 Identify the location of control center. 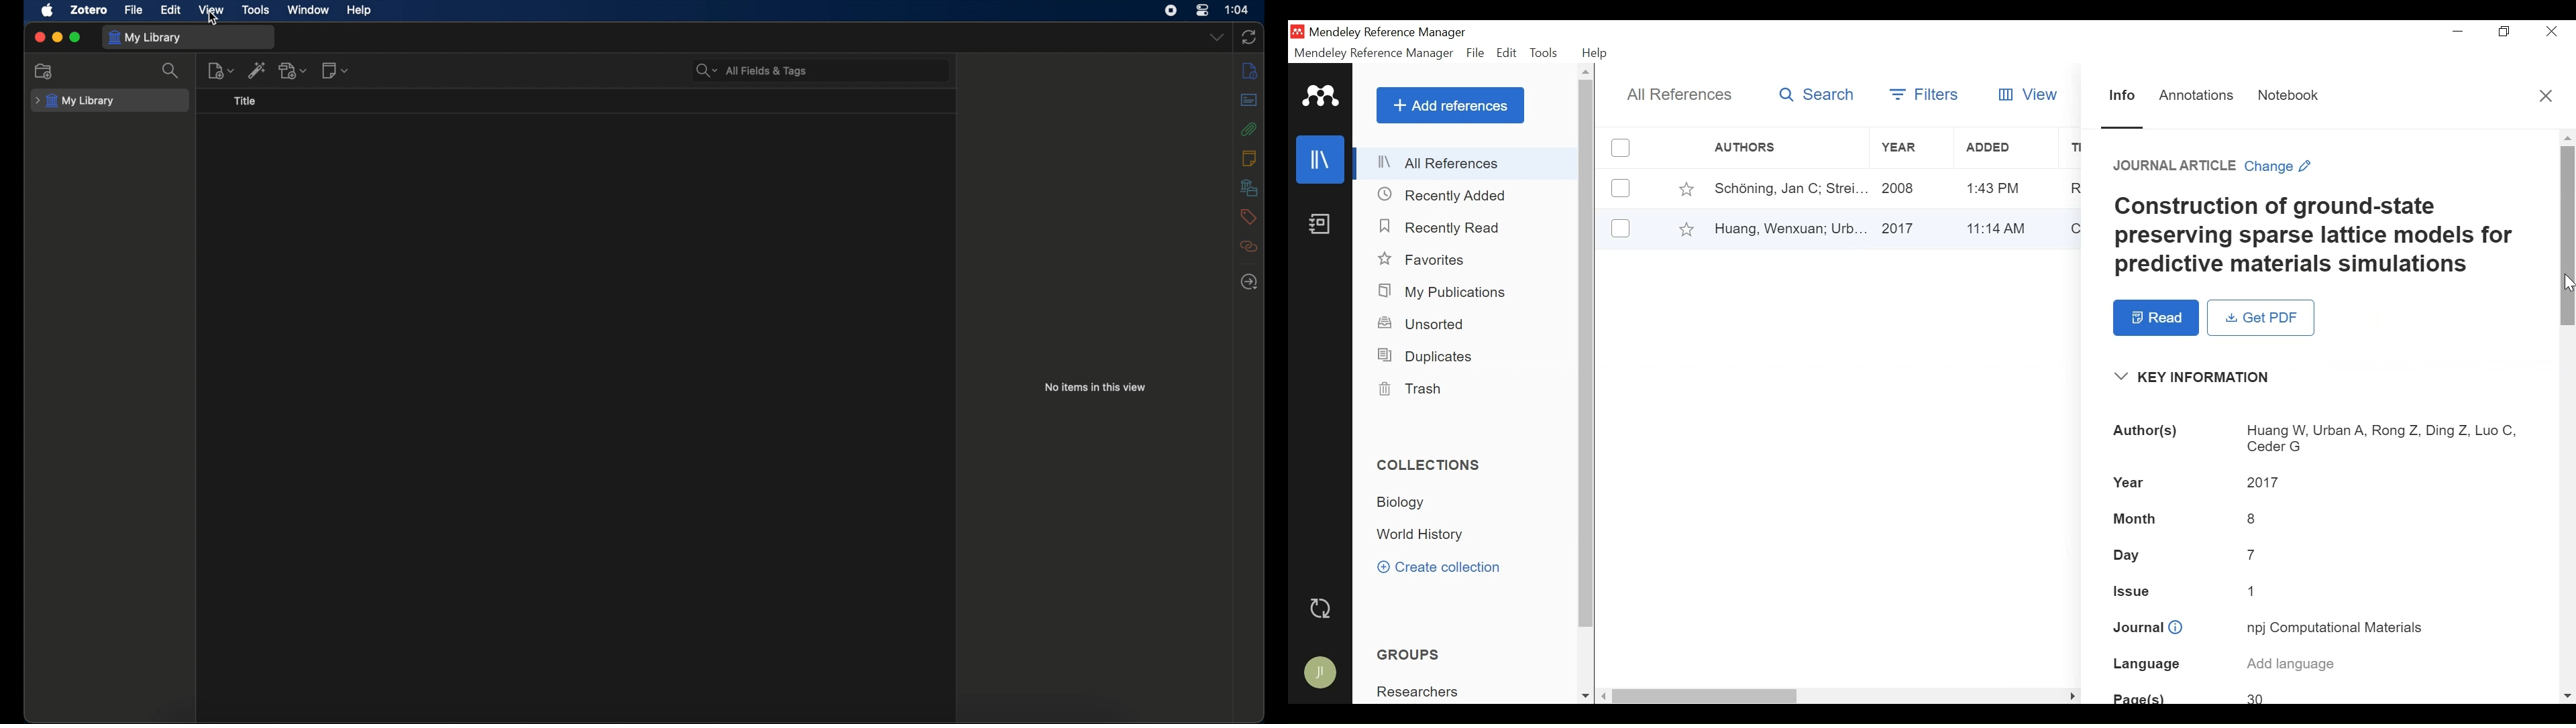
(1202, 10).